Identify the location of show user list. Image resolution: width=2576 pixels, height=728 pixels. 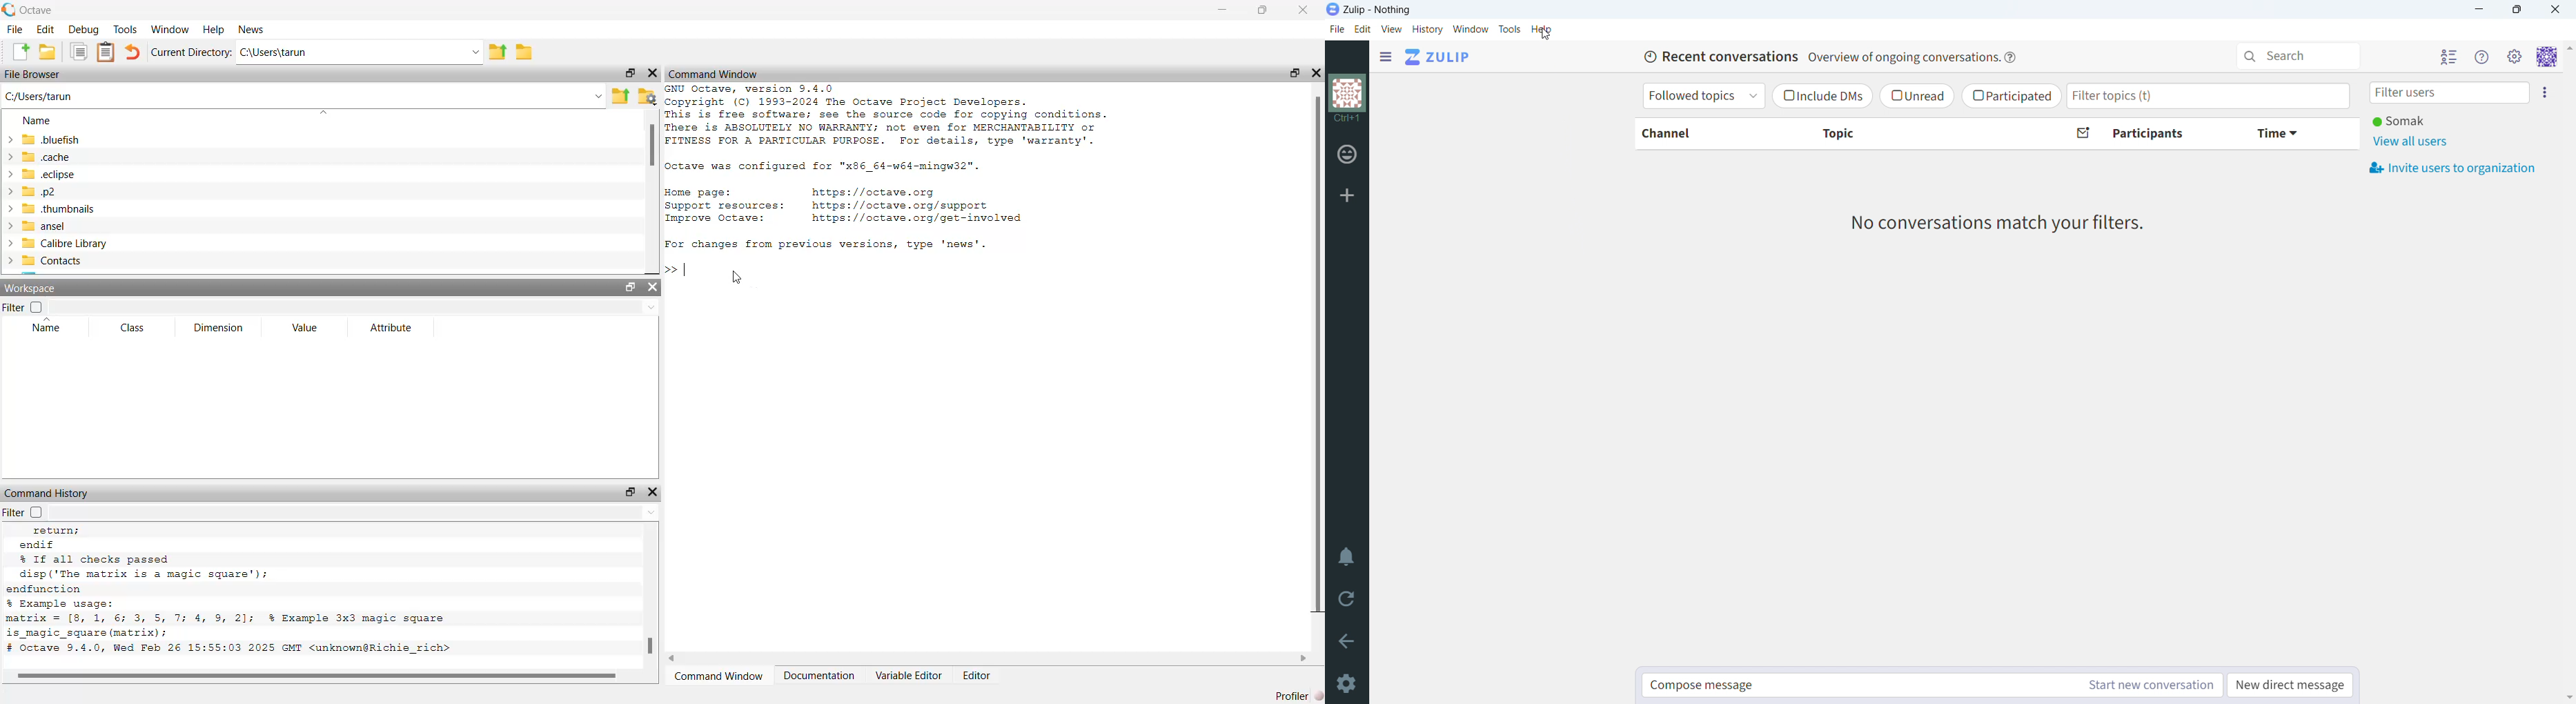
(2449, 56).